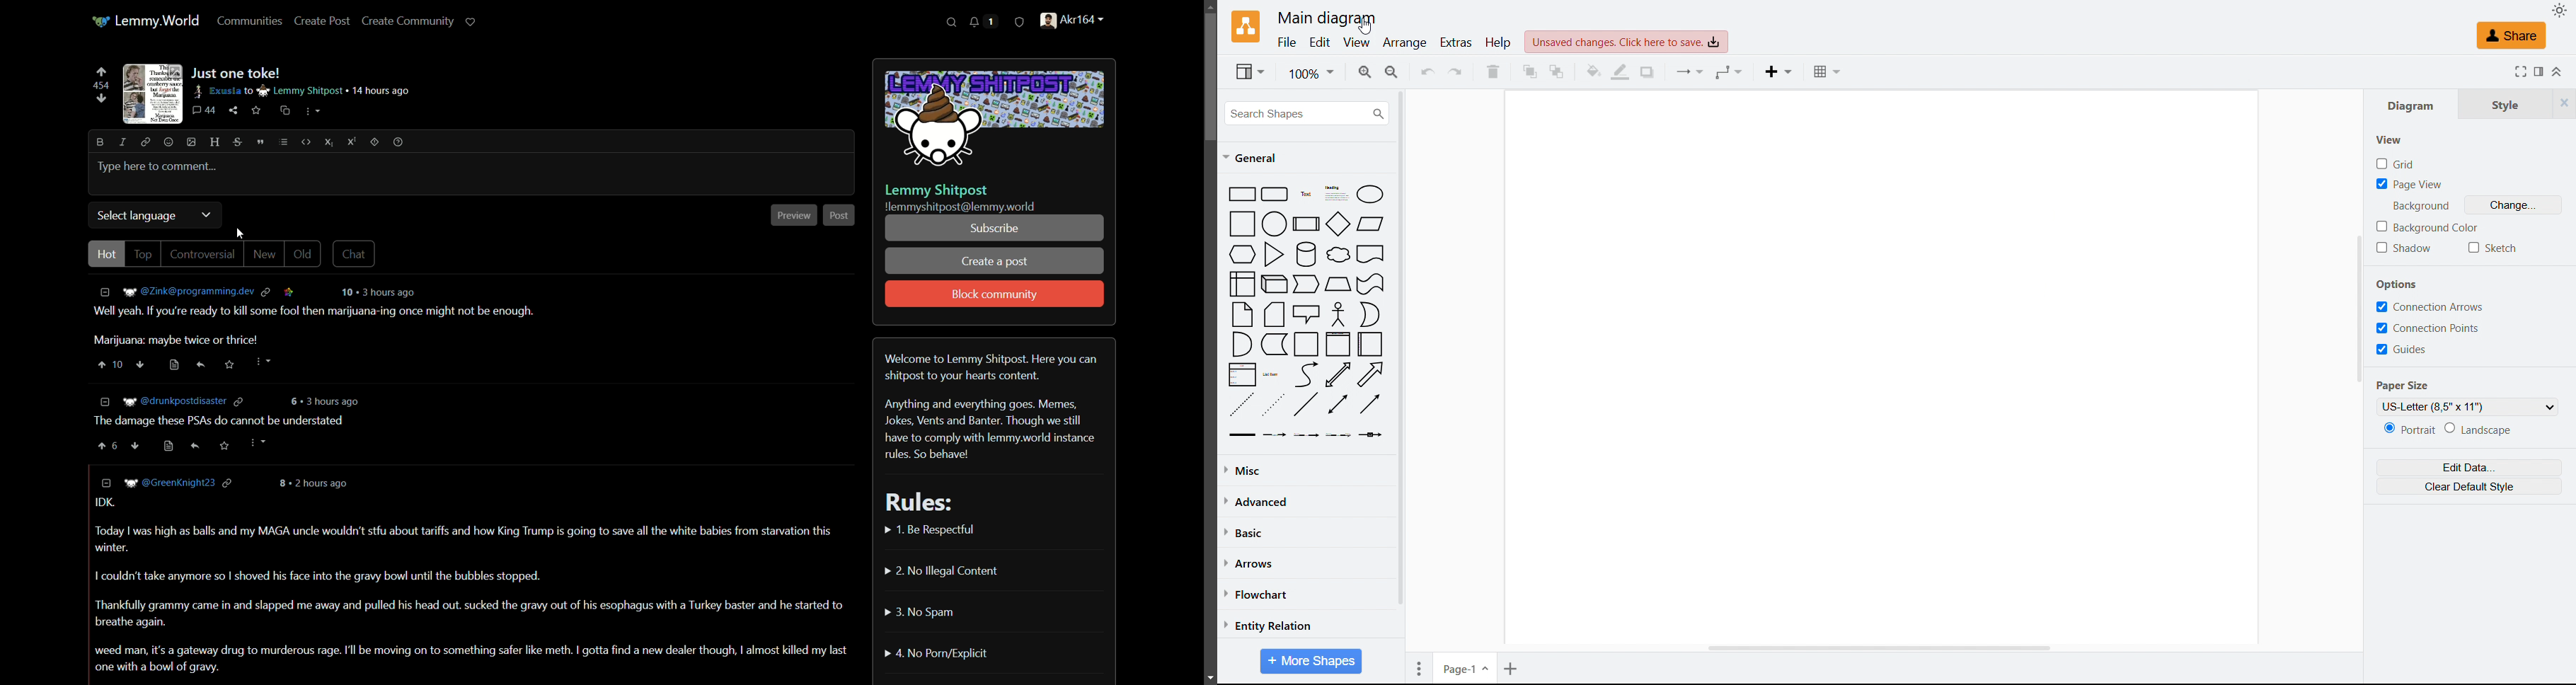 Image resolution: width=2576 pixels, height=700 pixels. What do you see at coordinates (1419, 668) in the screenshot?
I see `Page option ` at bounding box center [1419, 668].